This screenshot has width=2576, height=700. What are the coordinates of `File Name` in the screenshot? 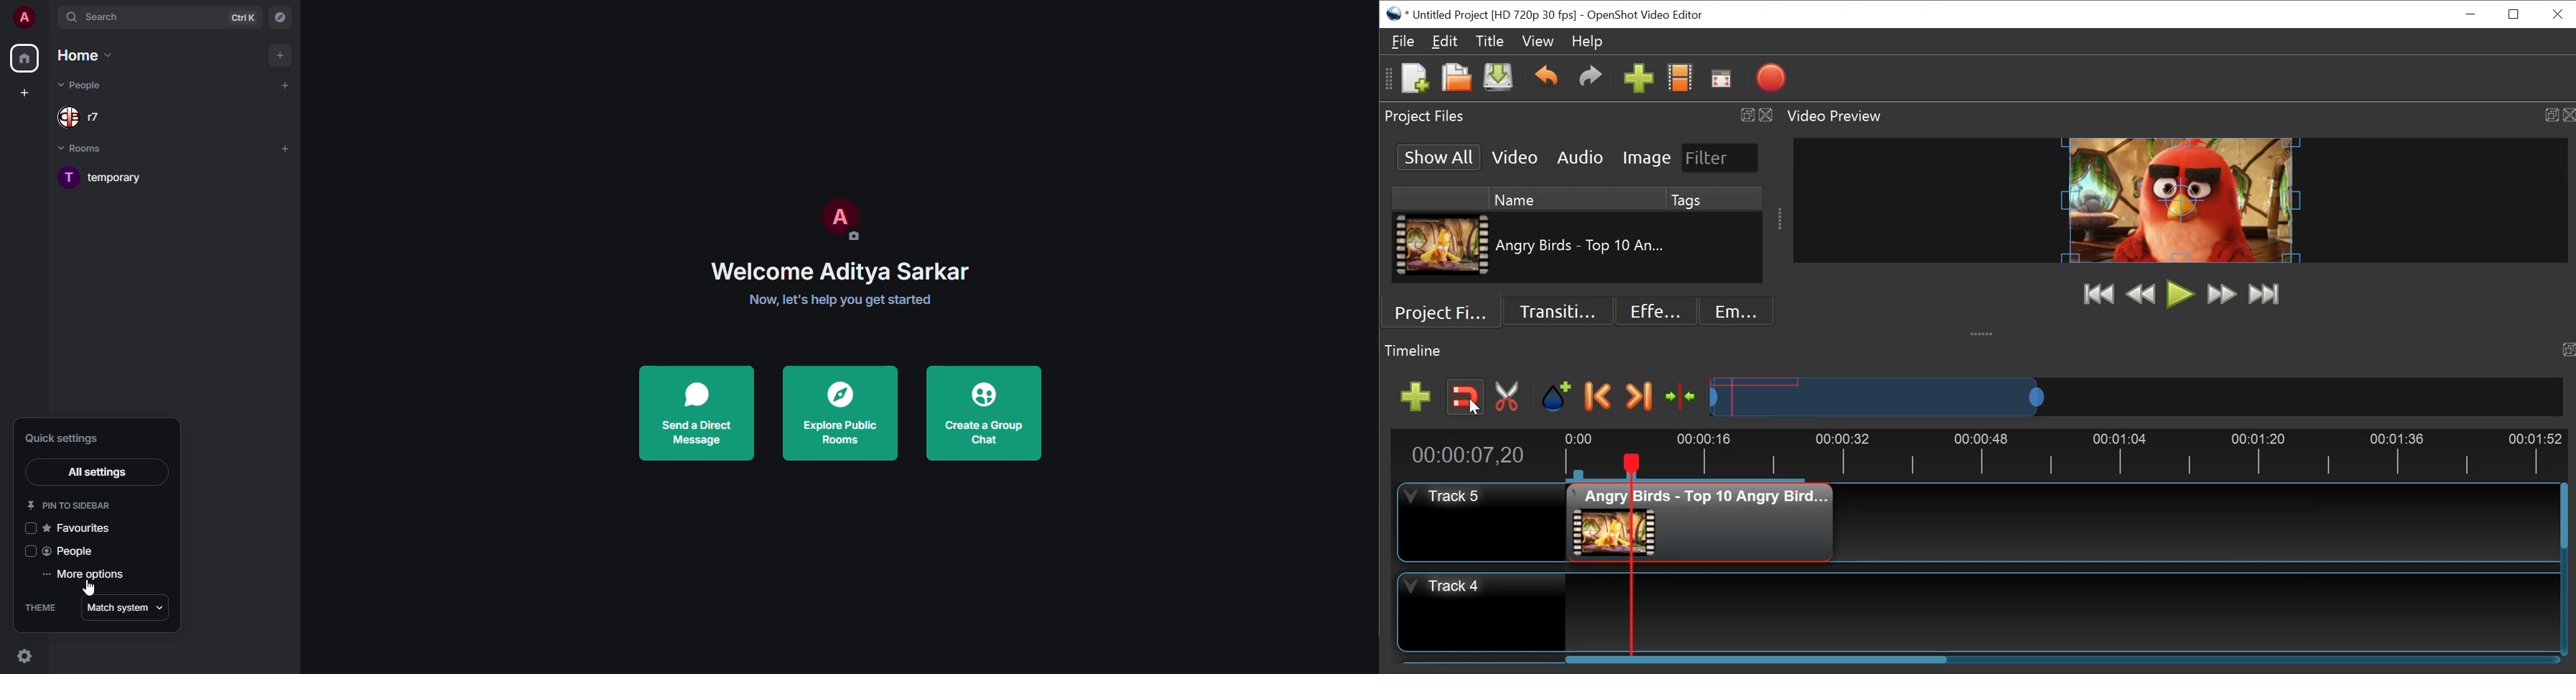 It's located at (1583, 245).